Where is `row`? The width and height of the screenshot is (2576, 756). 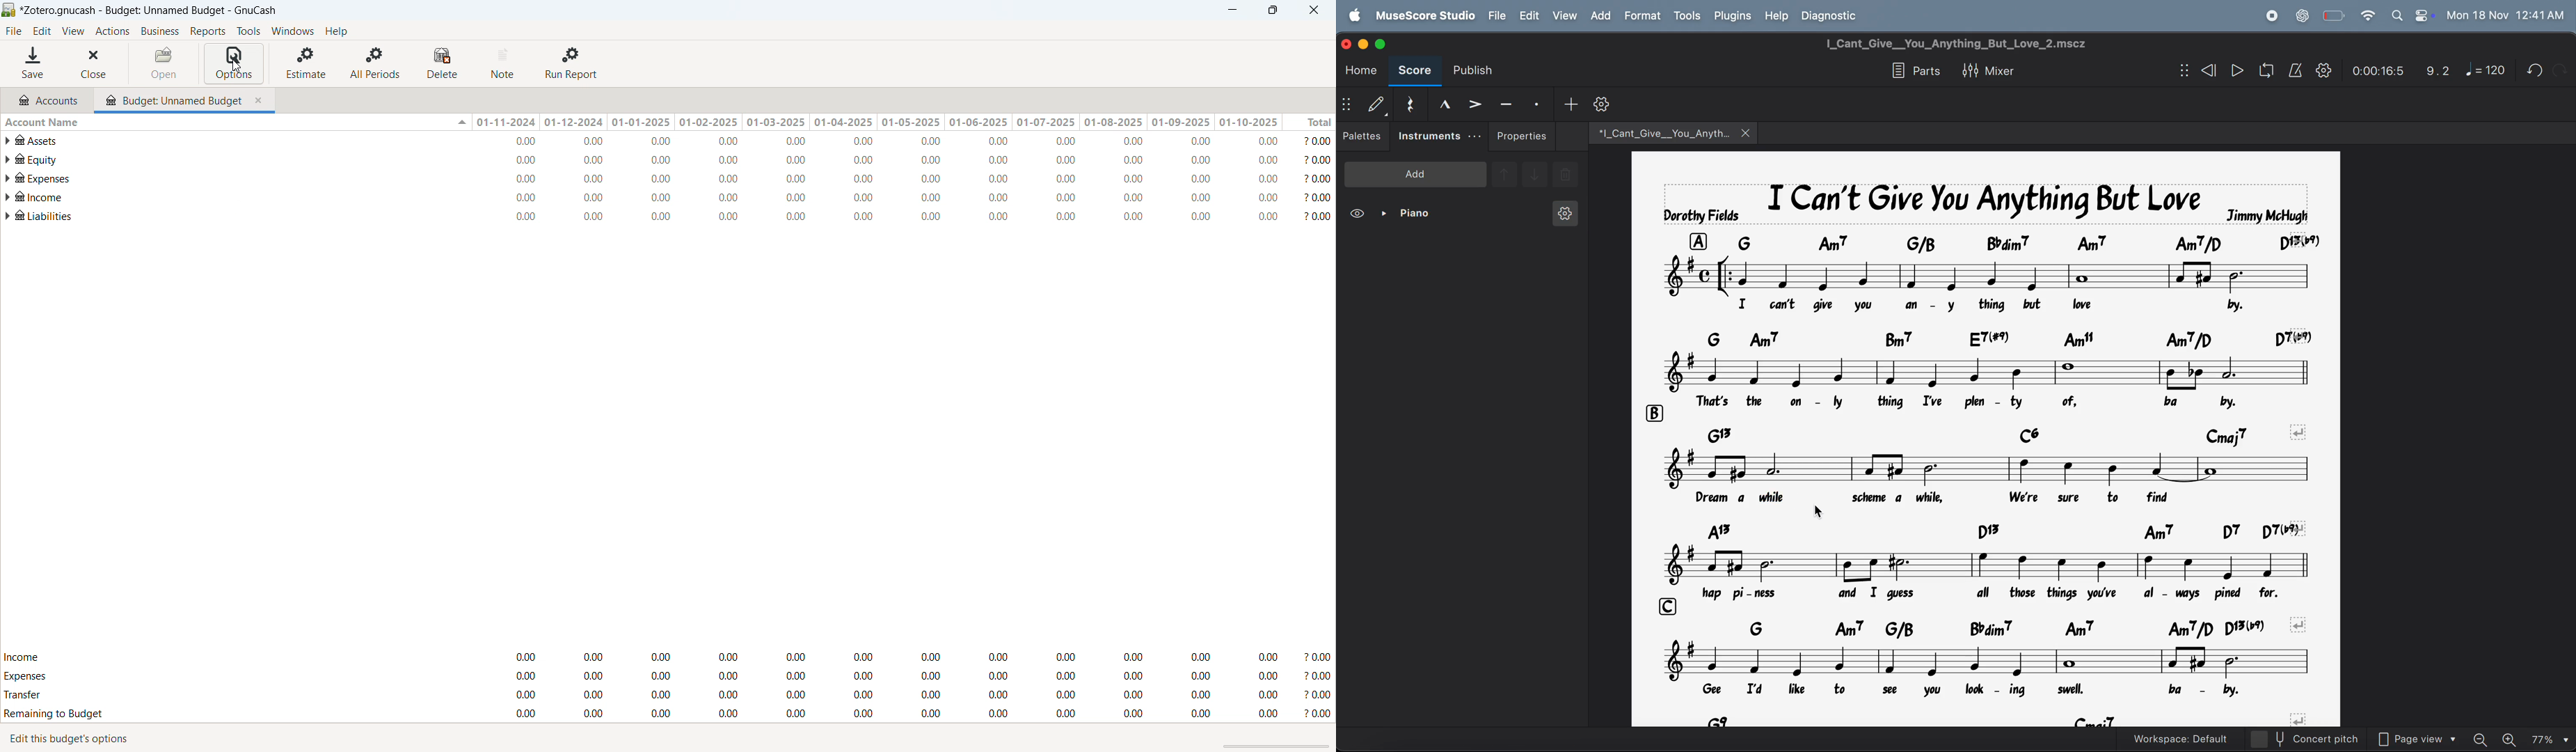
row is located at coordinates (1663, 605).